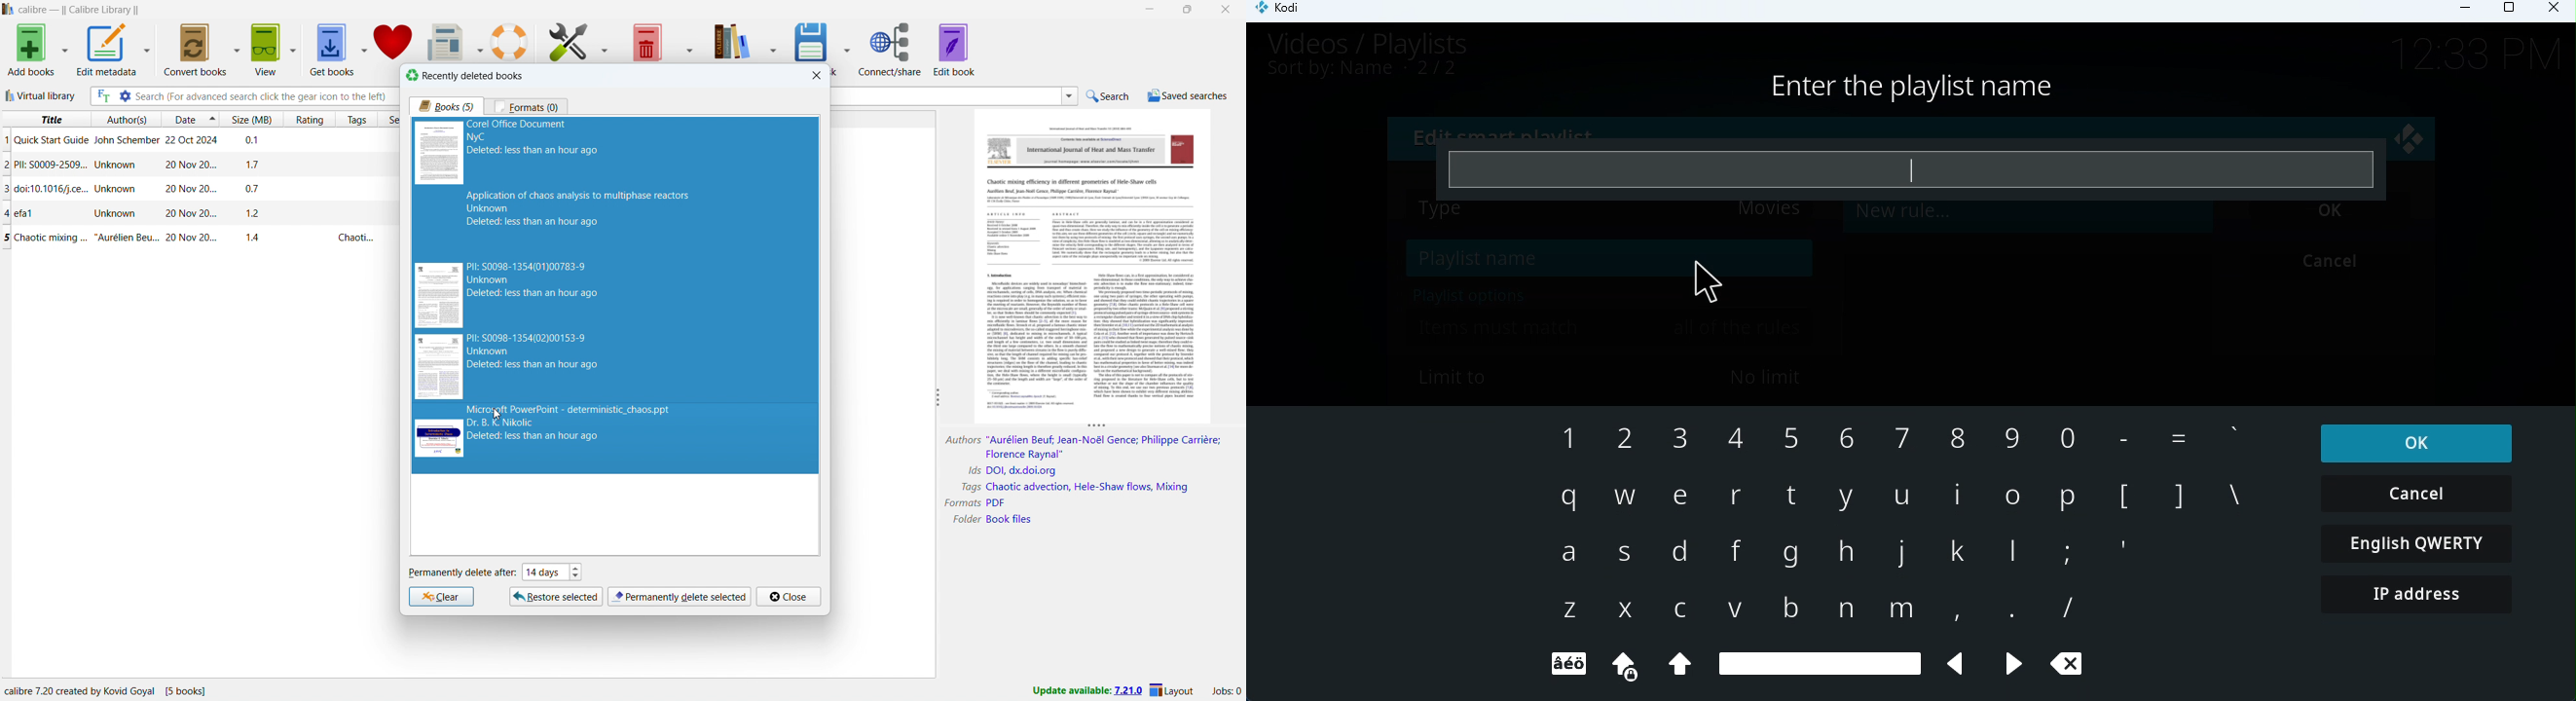 The width and height of the screenshot is (2576, 728). What do you see at coordinates (890, 48) in the screenshot?
I see `connect/share` at bounding box center [890, 48].